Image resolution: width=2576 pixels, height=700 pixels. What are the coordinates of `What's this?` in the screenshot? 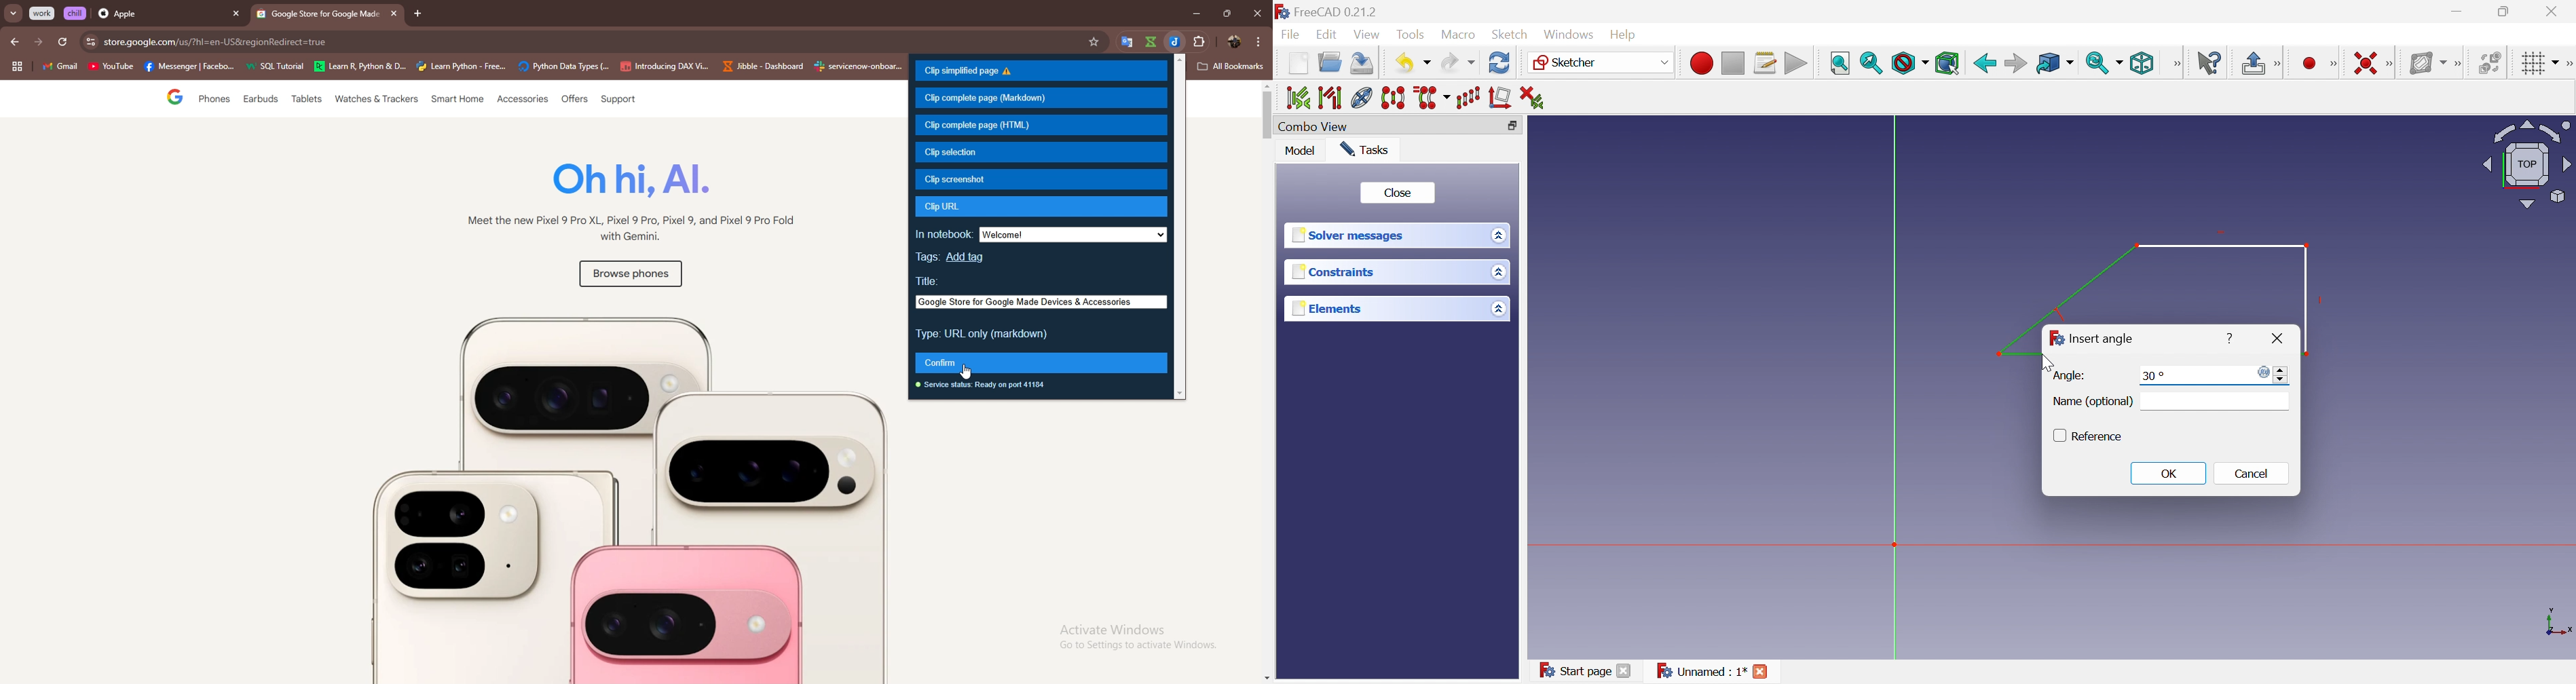 It's located at (2209, 62).